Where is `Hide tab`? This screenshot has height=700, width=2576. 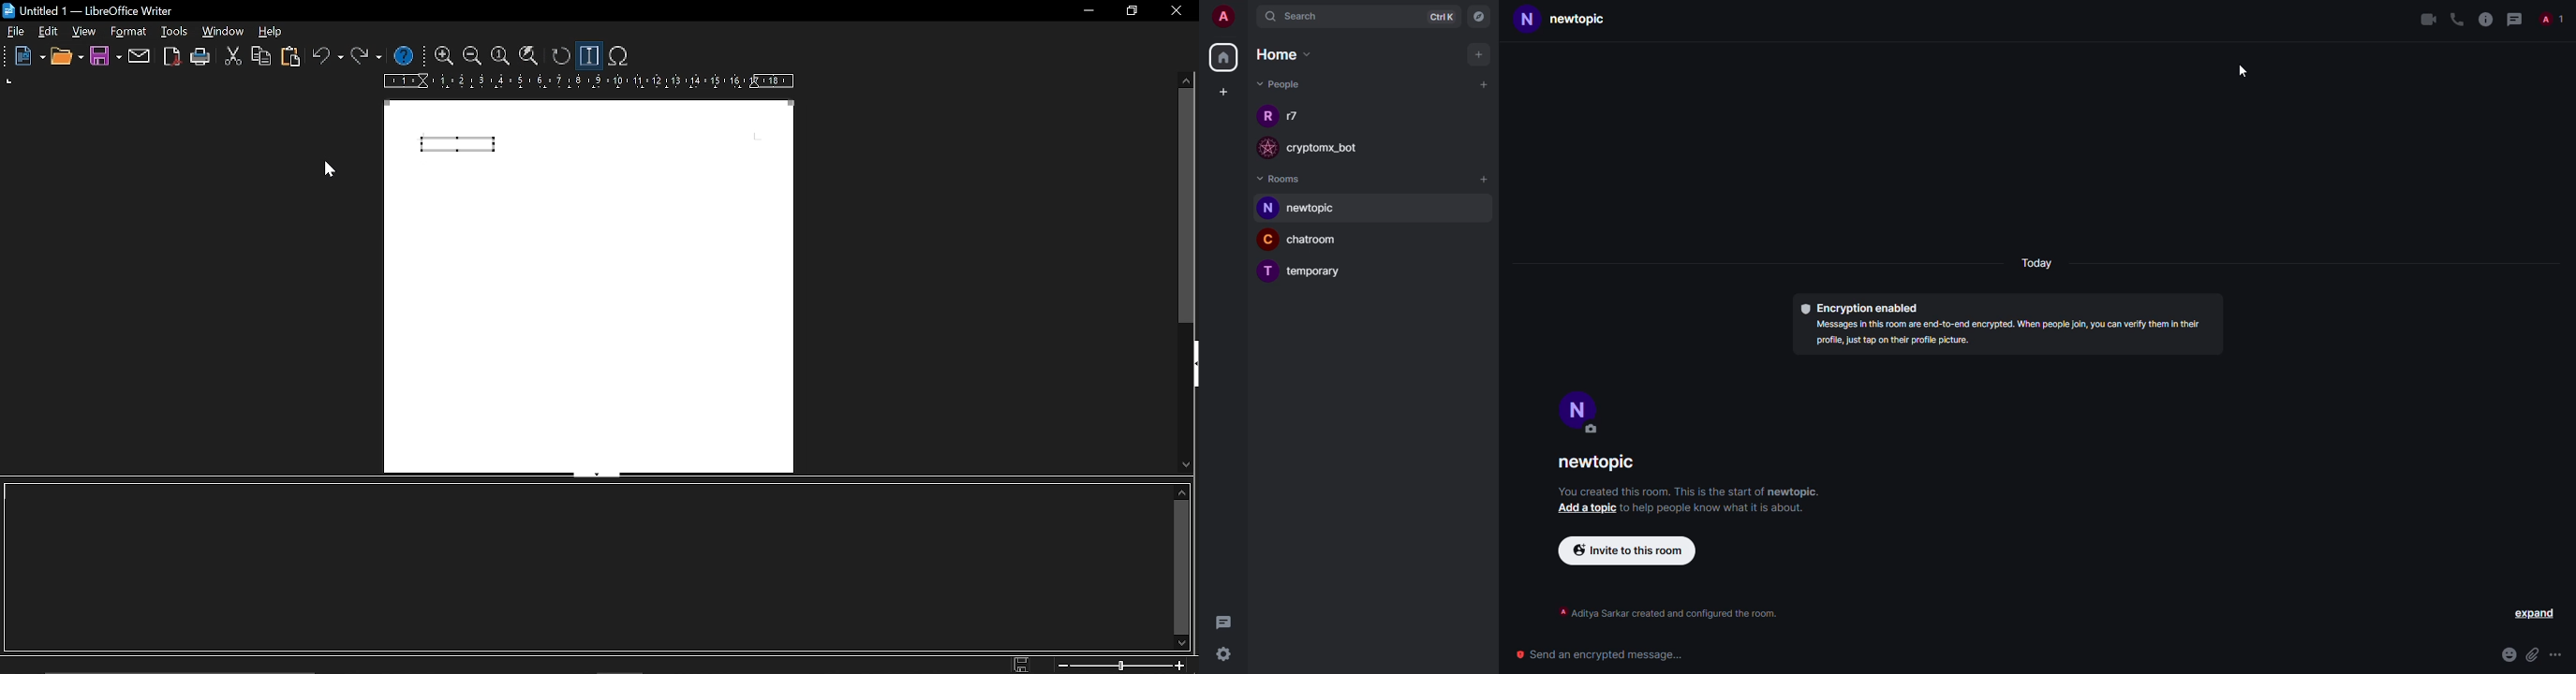 Hide tab is located at coordinates (596, 475).